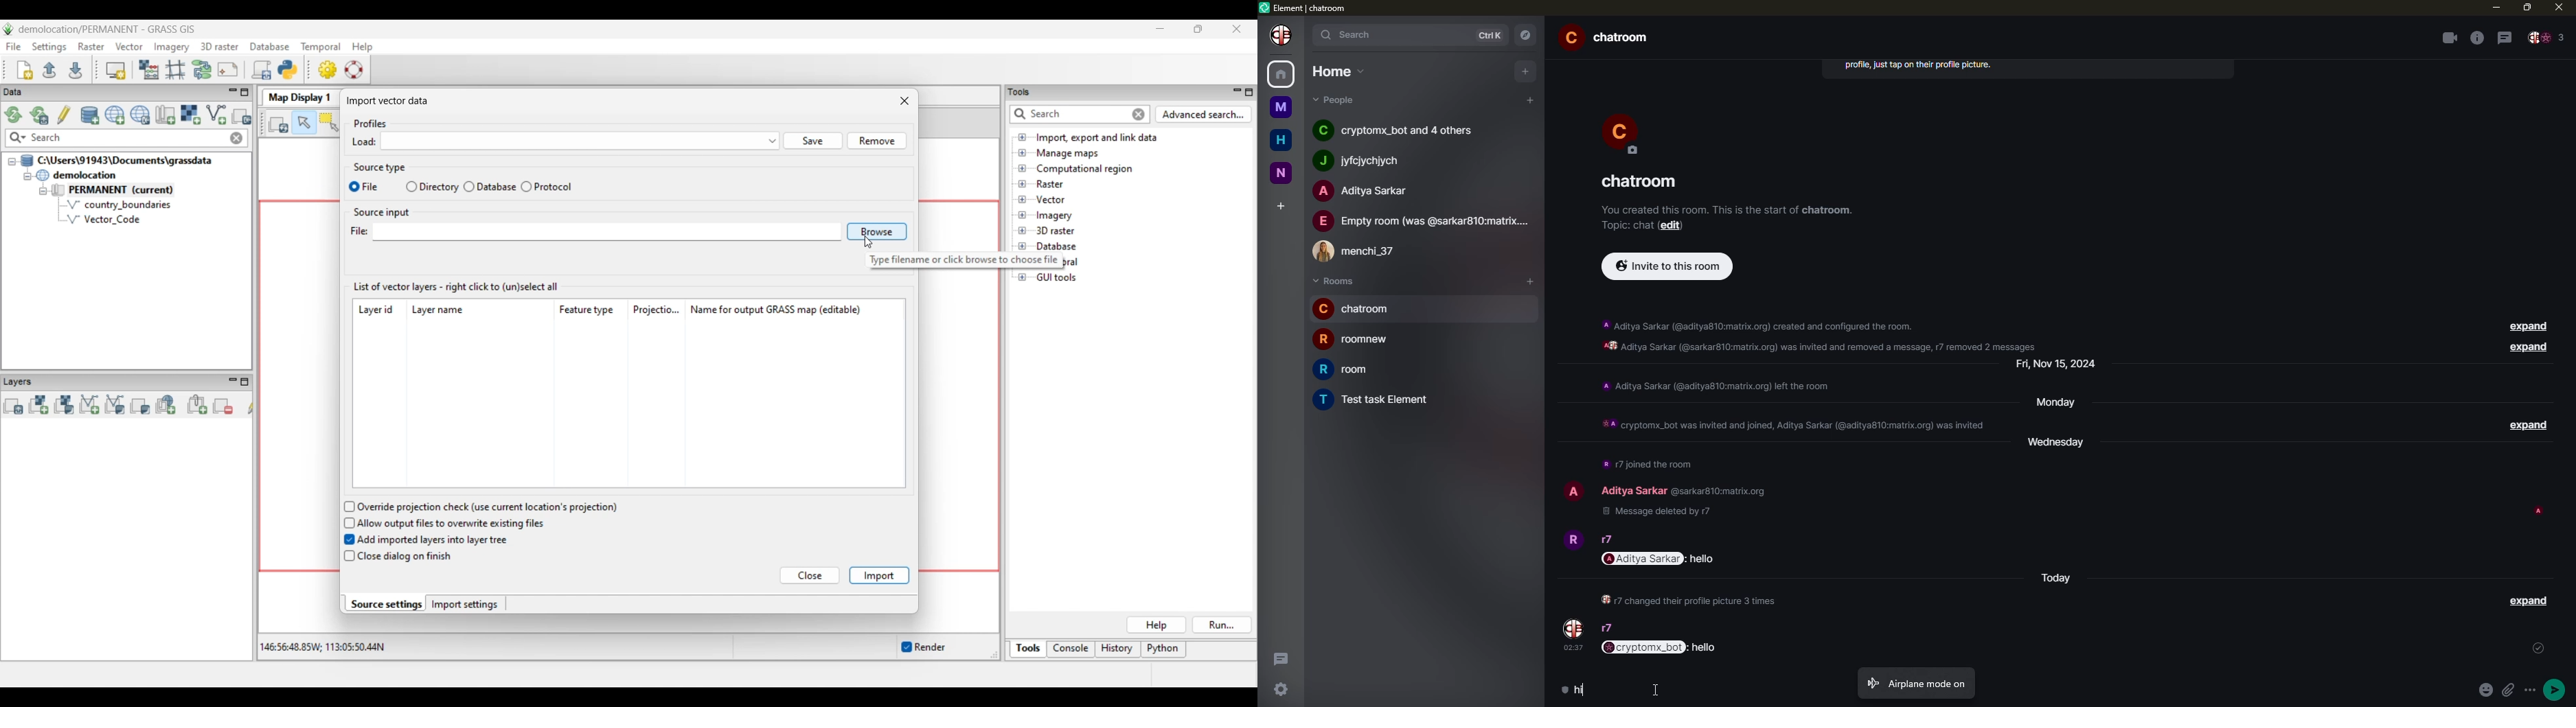 This screenshot has width=2576, height=728. I want to click on id, so click(1723, 490).